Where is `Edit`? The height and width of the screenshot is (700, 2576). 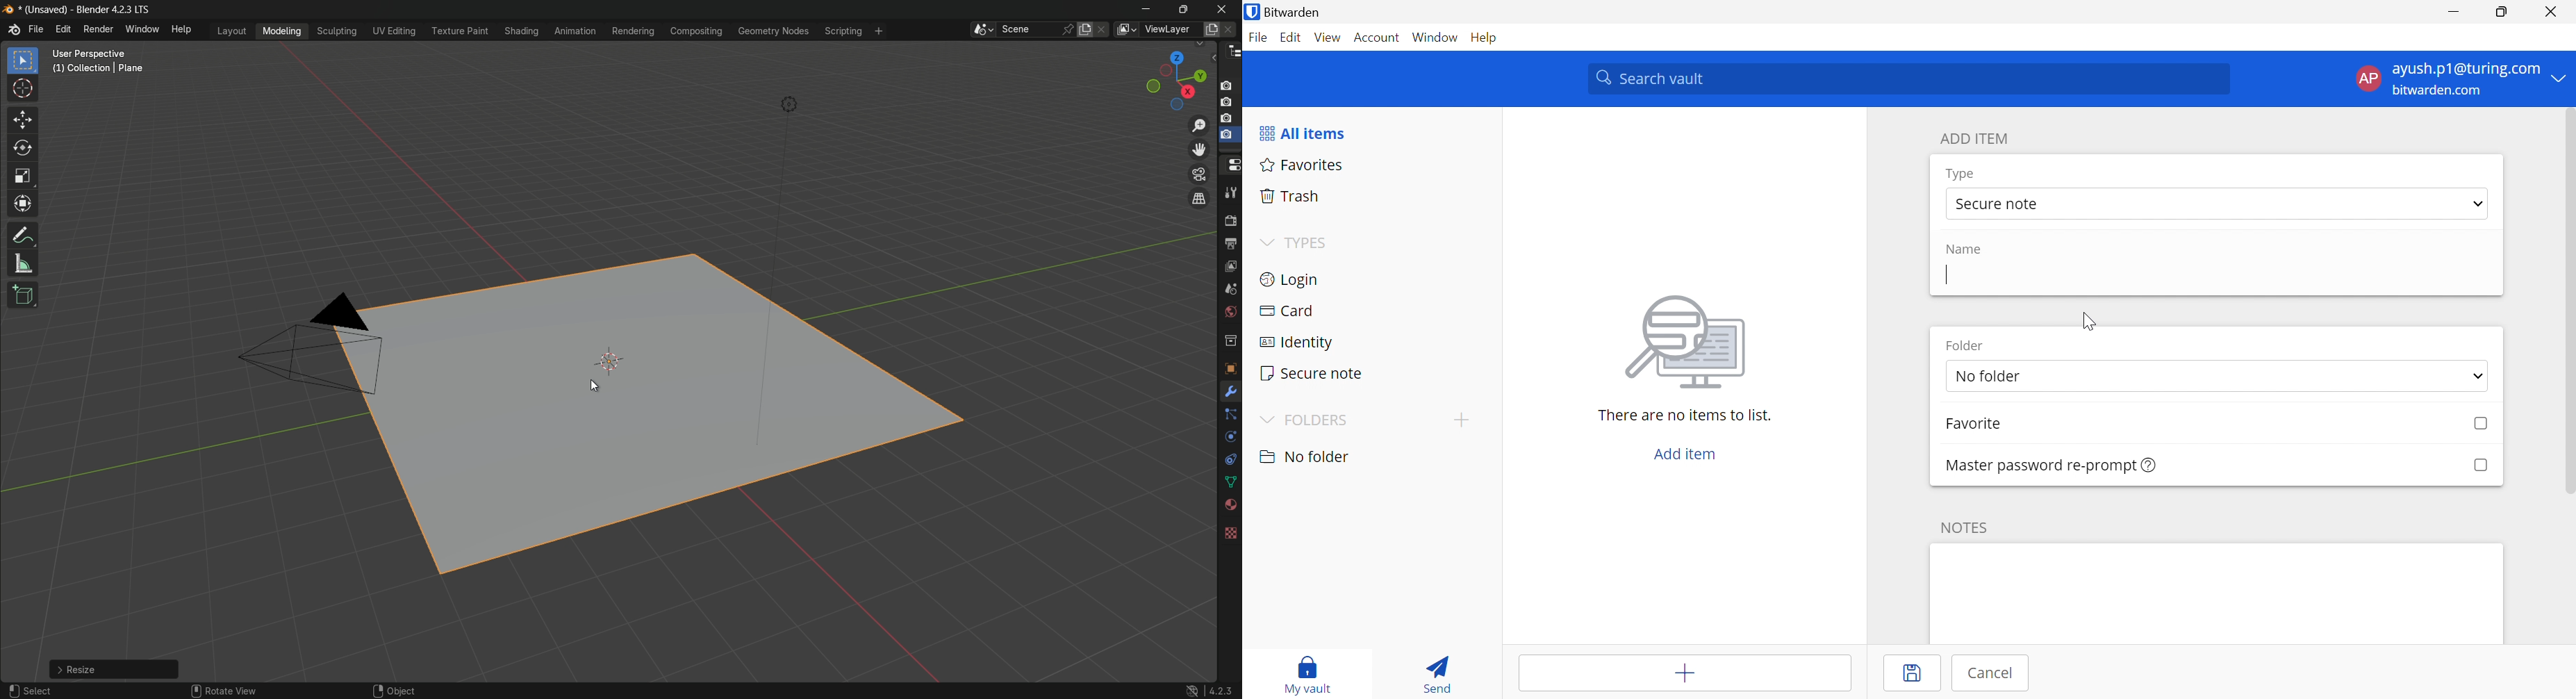
Edit is located at coordinates (1293, 38).